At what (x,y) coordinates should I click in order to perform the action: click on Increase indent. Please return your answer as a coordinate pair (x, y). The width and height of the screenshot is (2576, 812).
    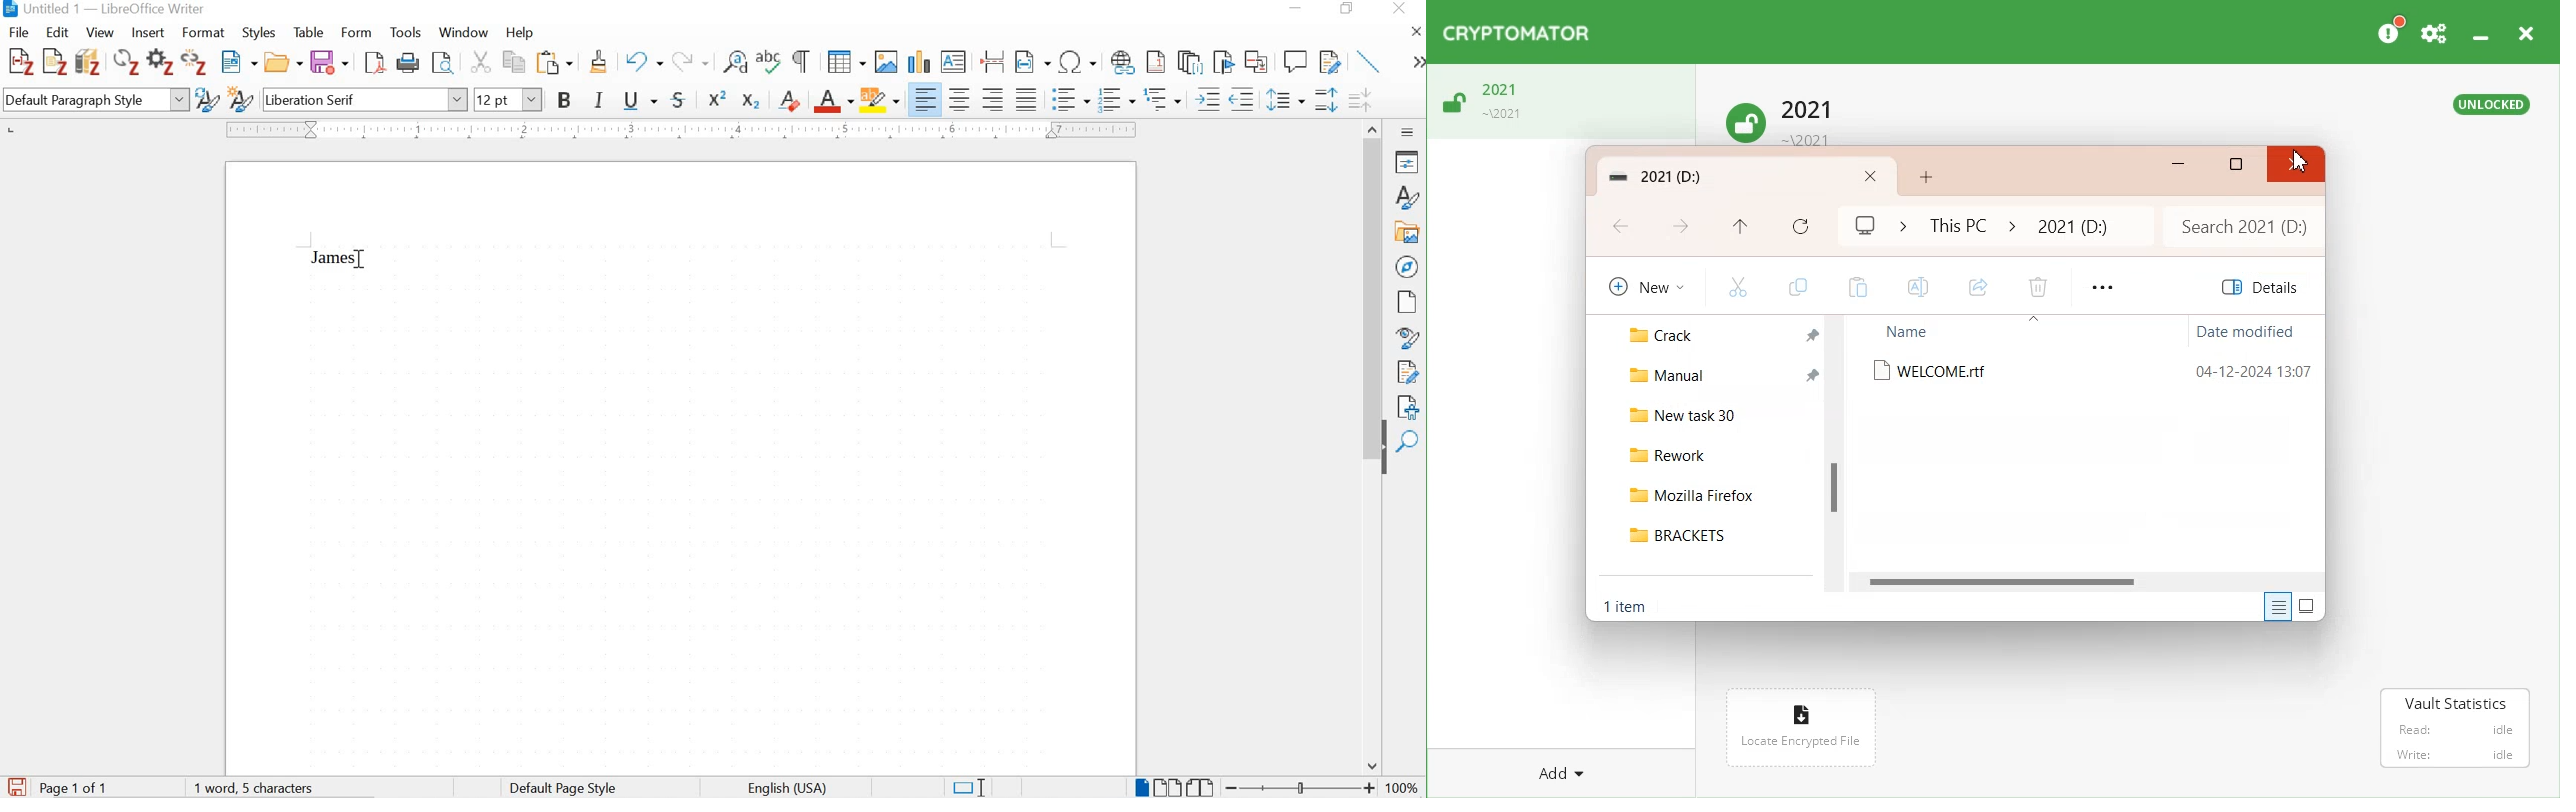
    Looking at the image, I should click on (1207, 99).